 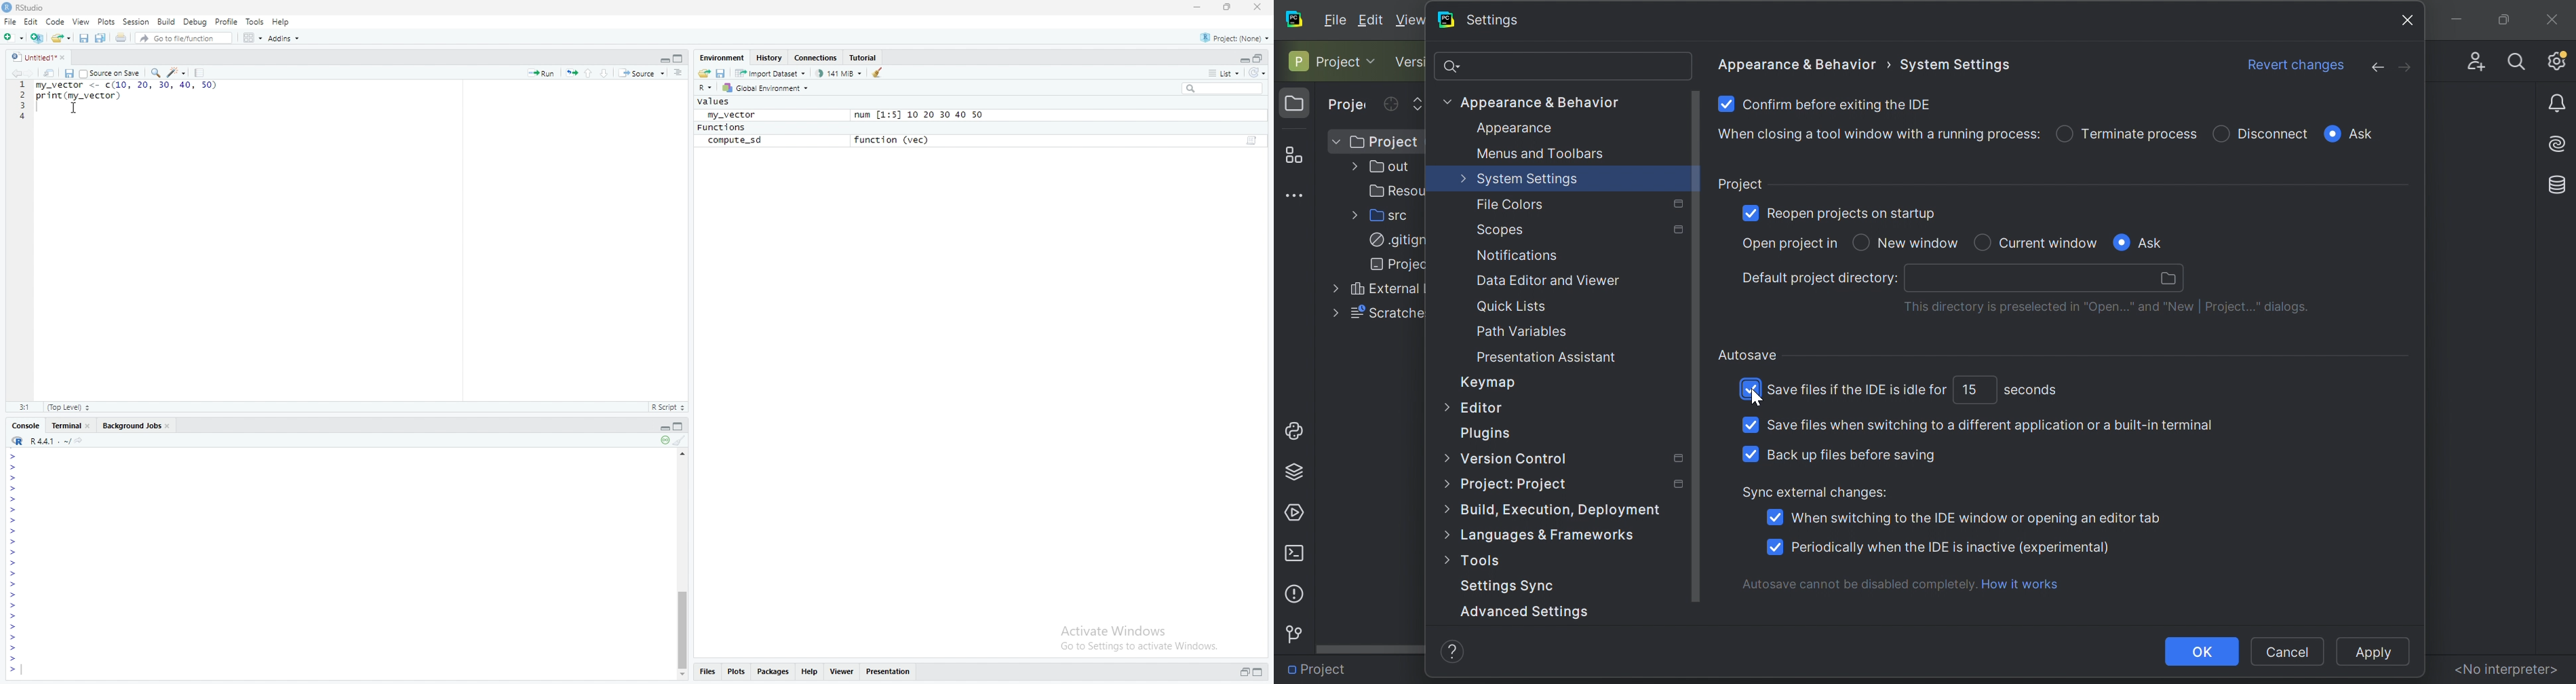 I want to click on More, so click(x=1461, y=177).